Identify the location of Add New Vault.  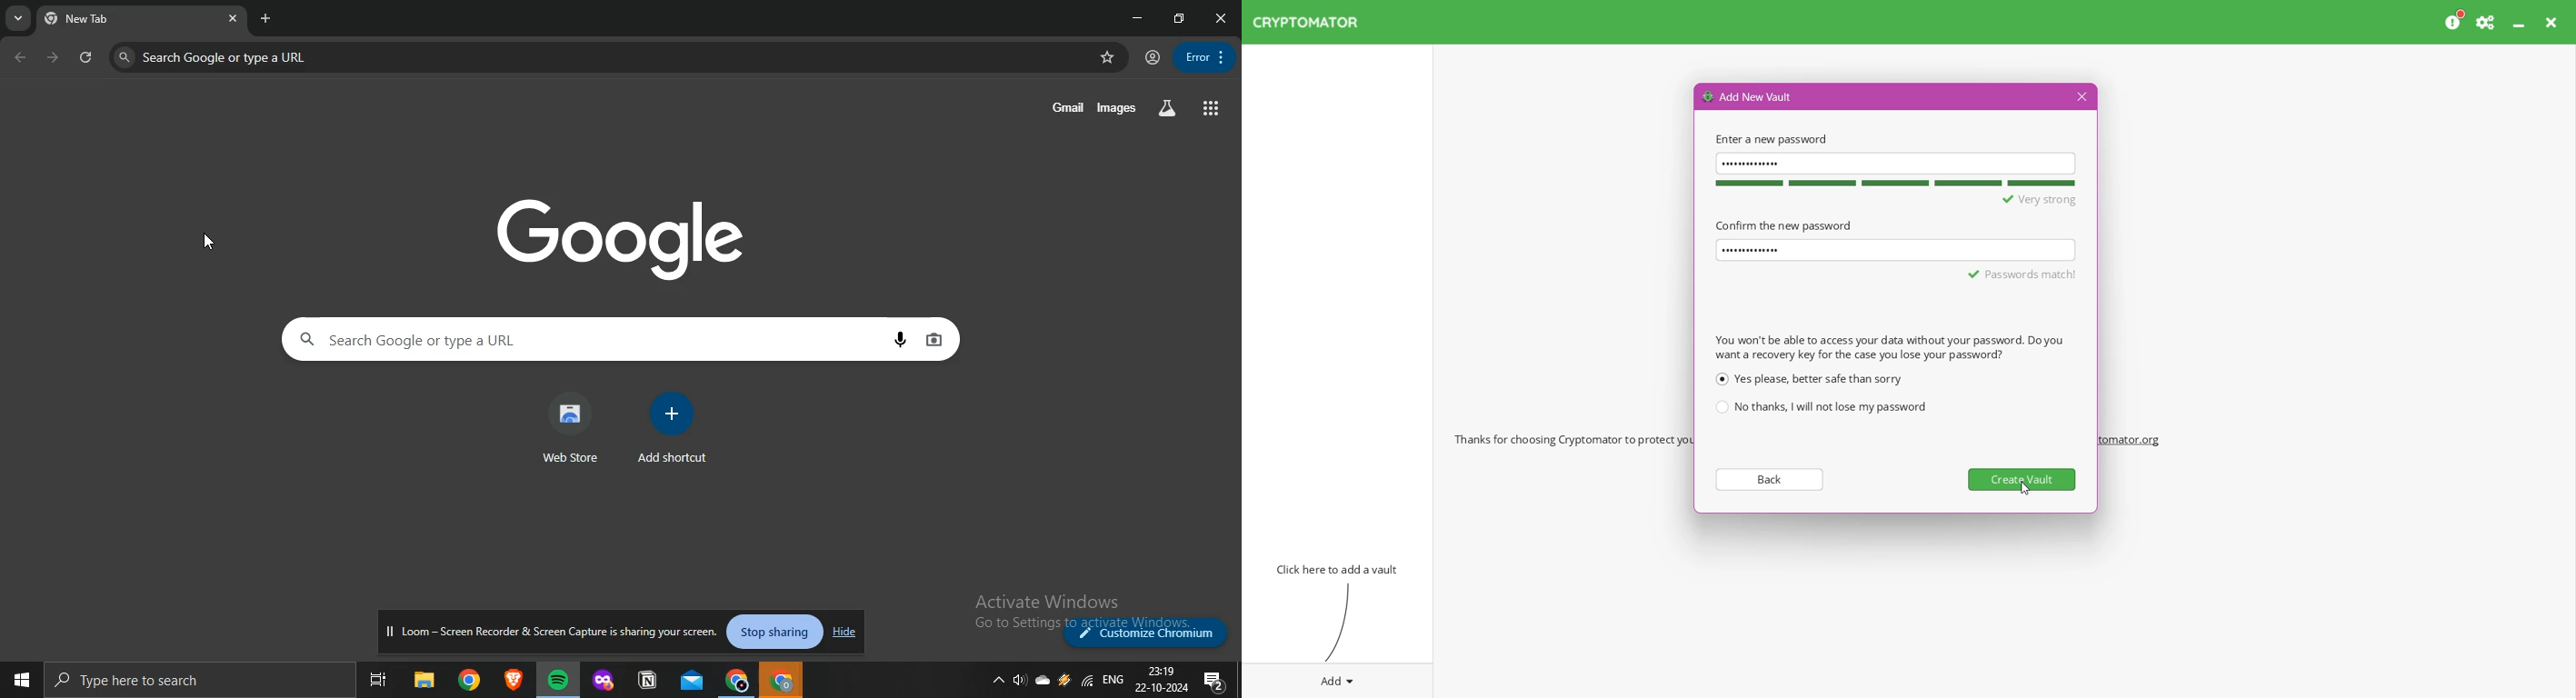
(1748, 96).